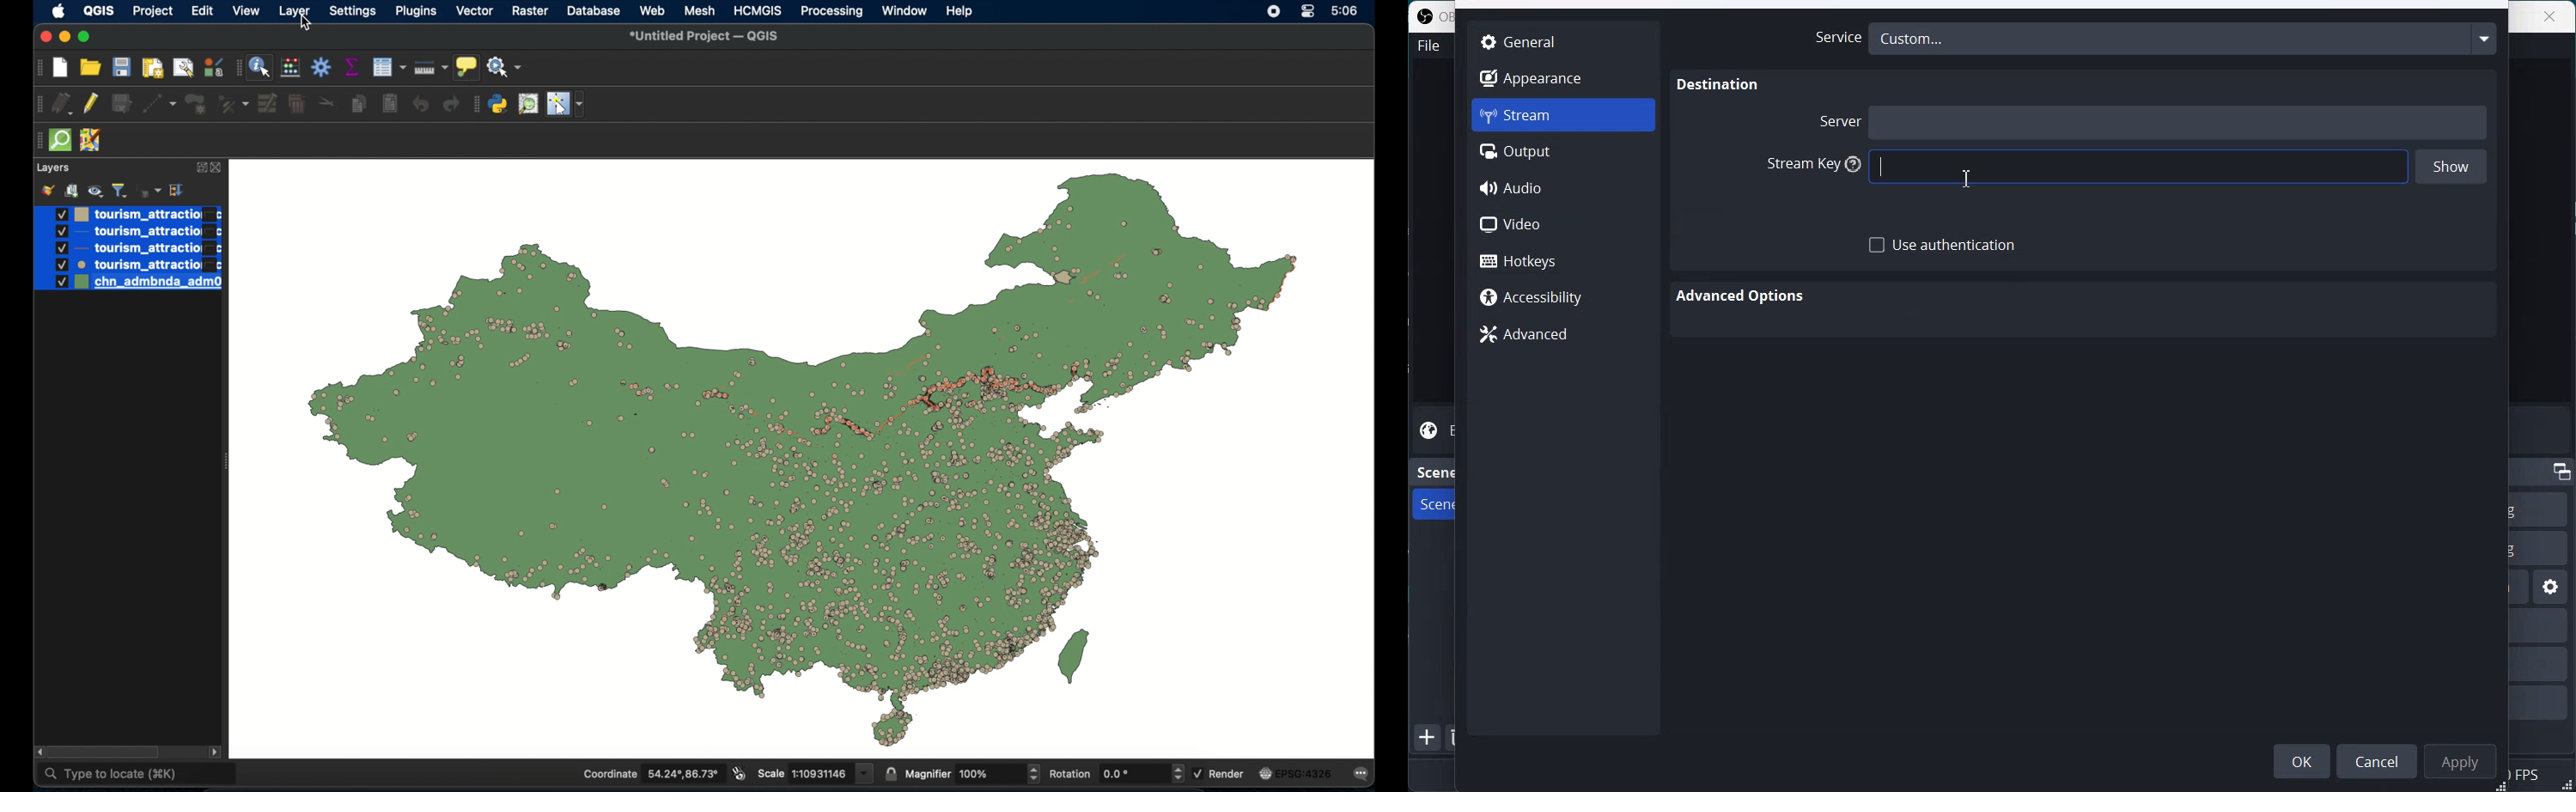 This screenshot has height=812, width=2576. Describe the element at coordinates (149, 188) in the screenshot. I see `filter legend by expression` at that location.